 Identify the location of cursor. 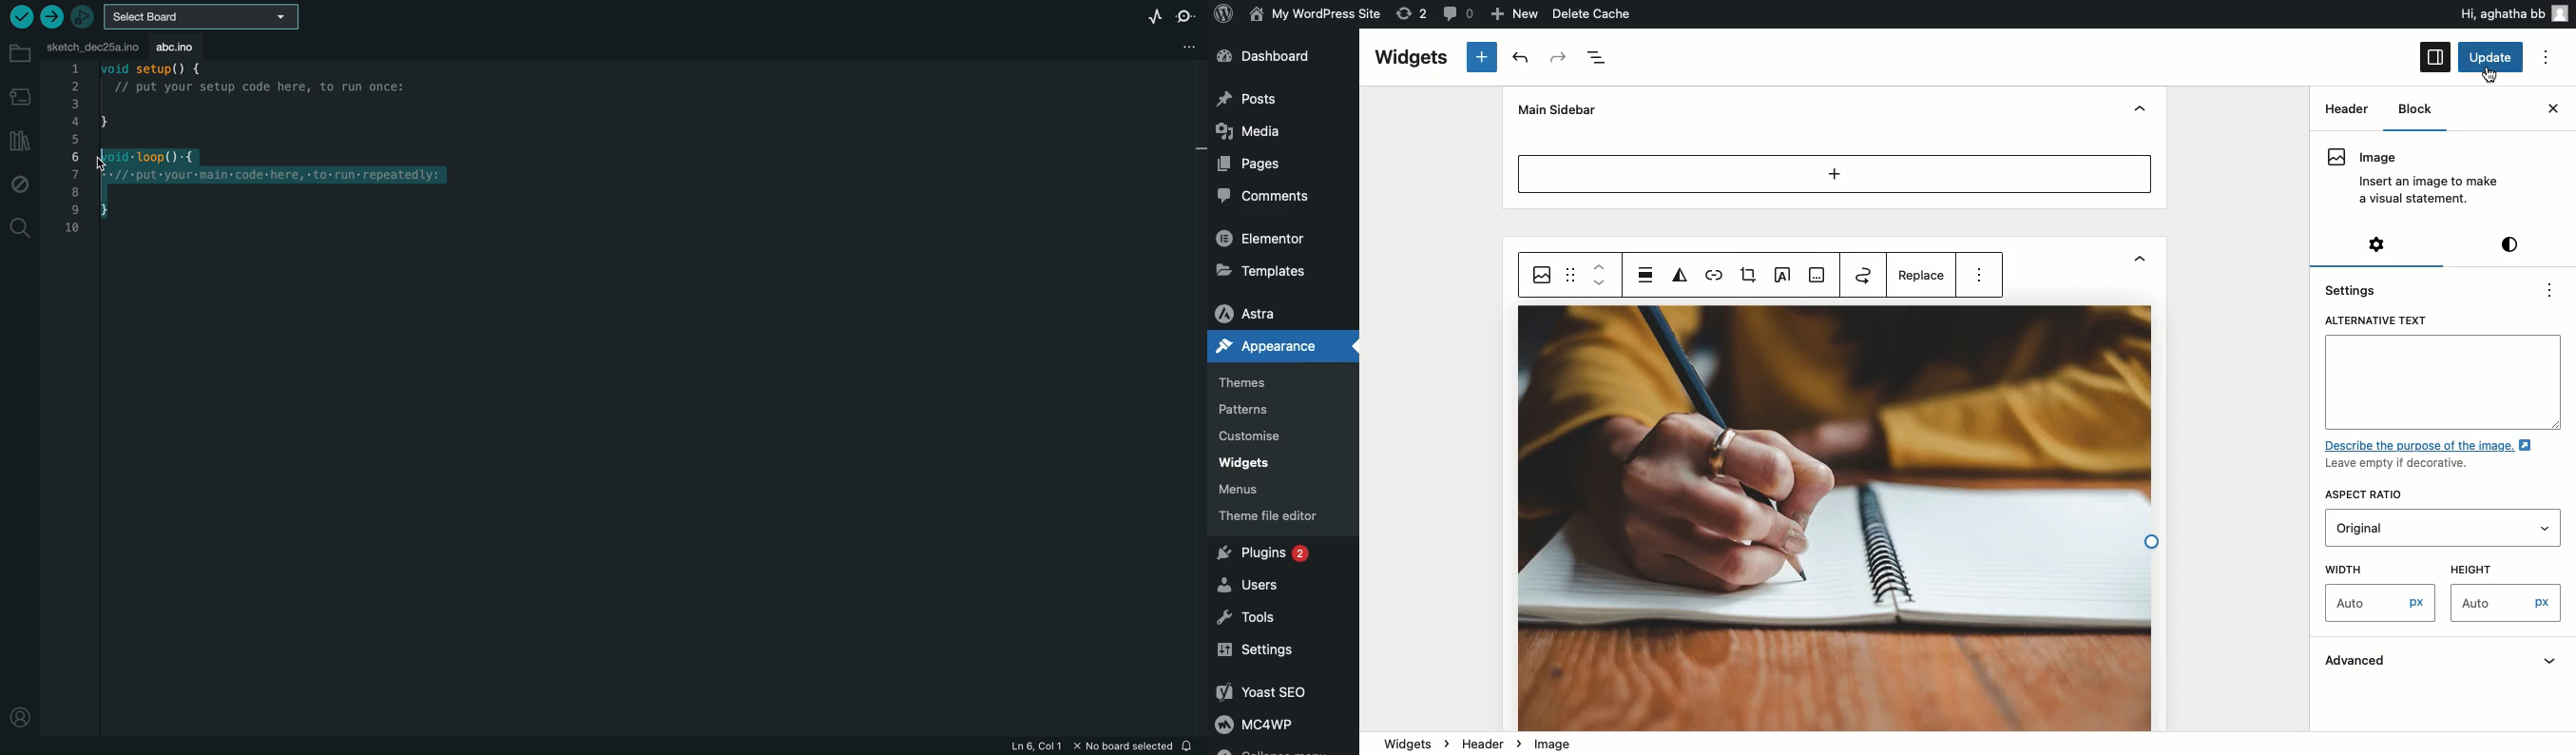
(120, 158).